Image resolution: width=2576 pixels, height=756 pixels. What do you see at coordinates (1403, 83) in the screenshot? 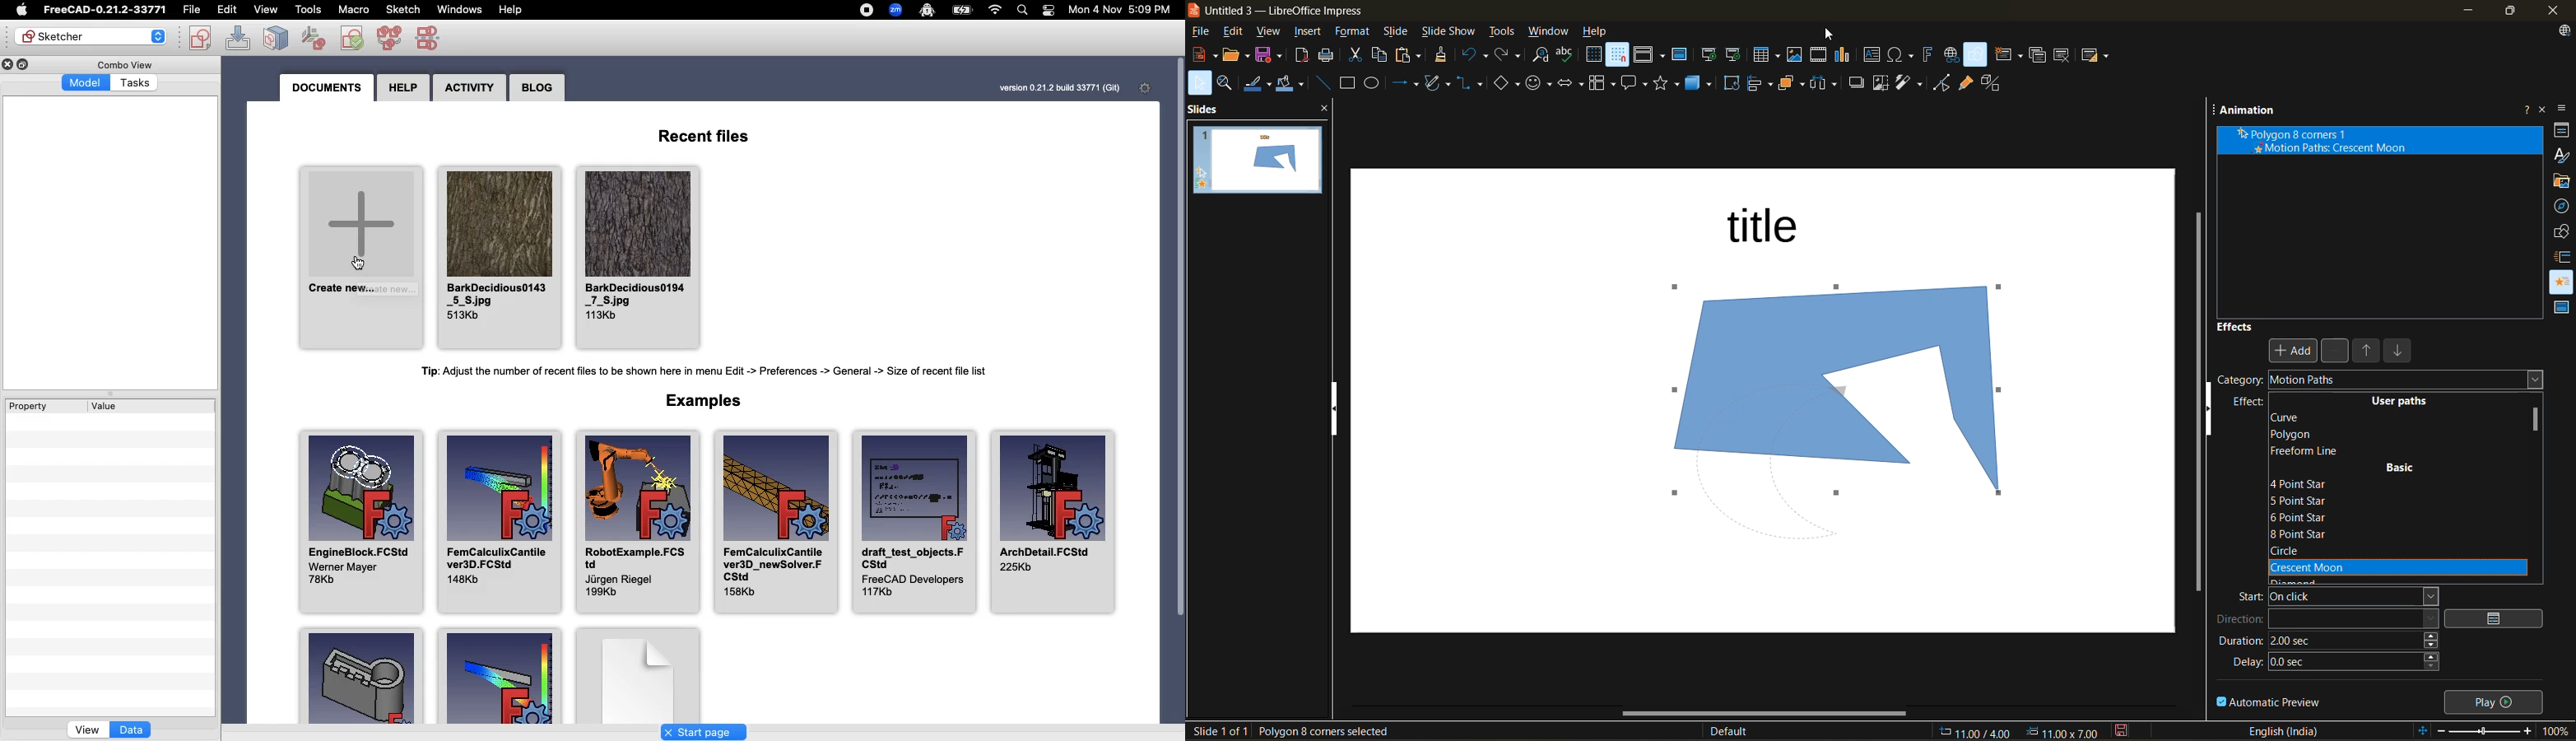
I see `lines and arrows` at bounding box center [1403, 83].